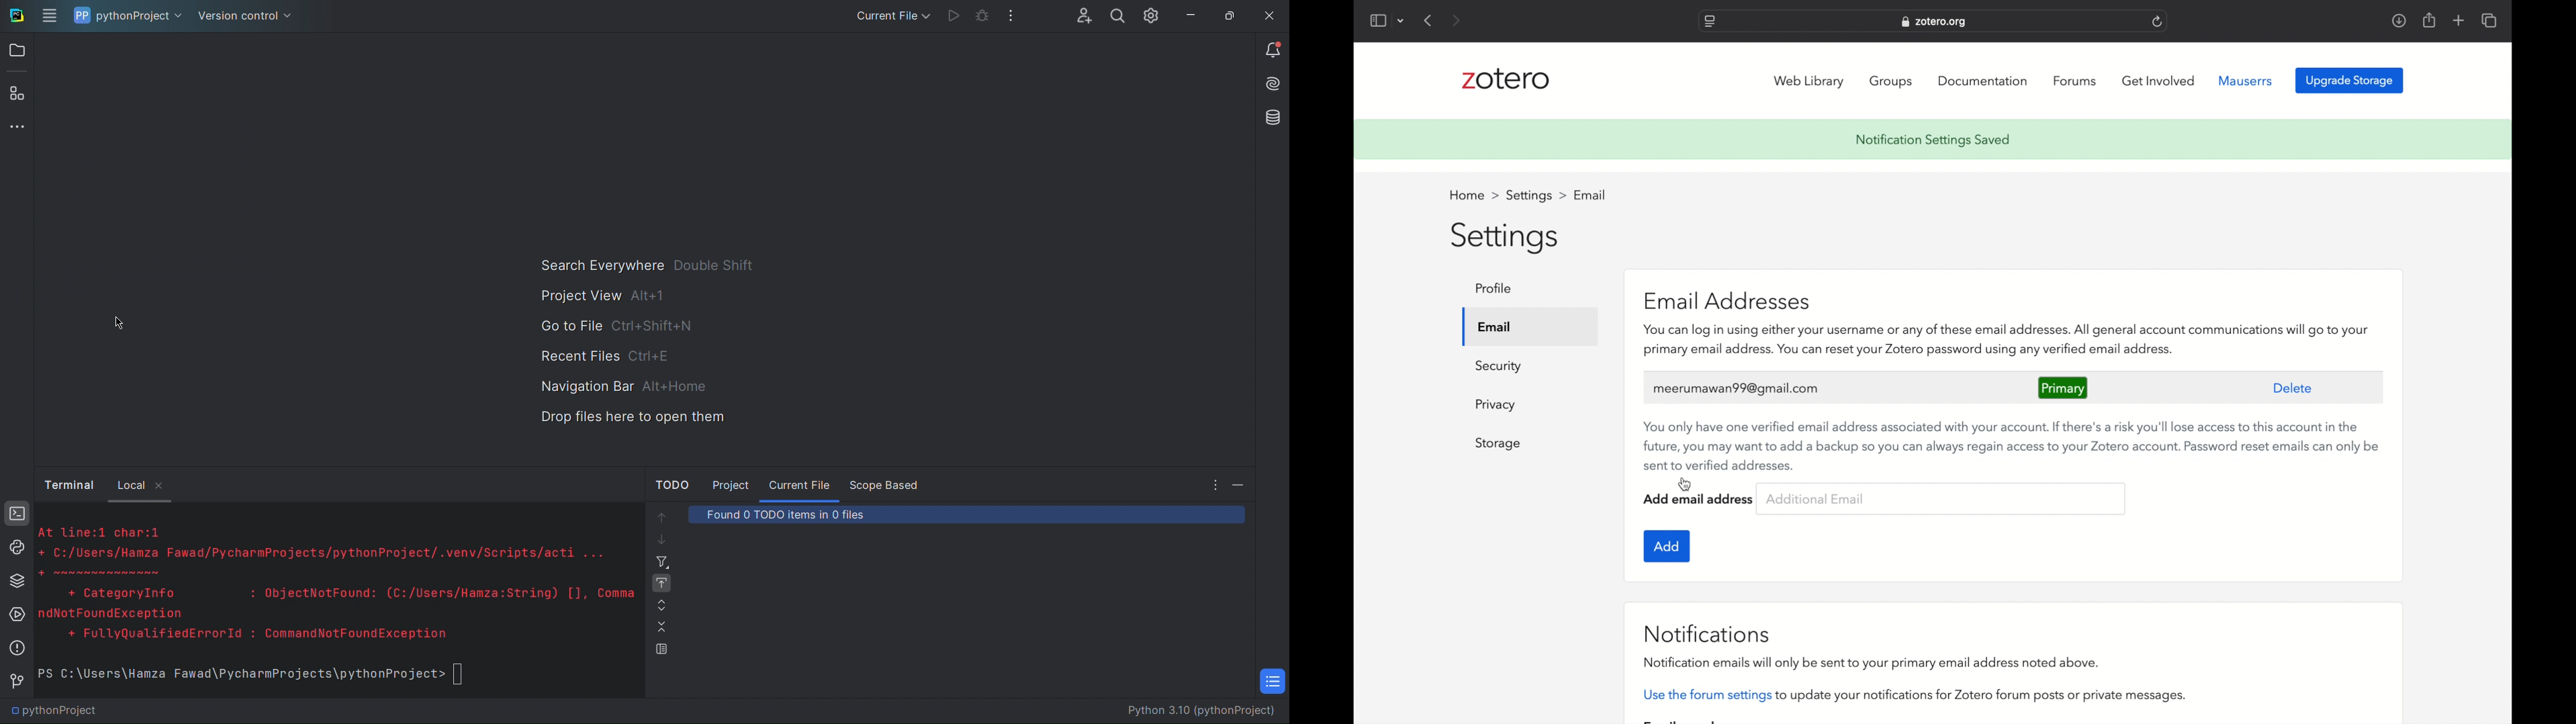  Describe the element at coordinates (1933, 141) in the screenshot. I see `notification settings saved` at that location.